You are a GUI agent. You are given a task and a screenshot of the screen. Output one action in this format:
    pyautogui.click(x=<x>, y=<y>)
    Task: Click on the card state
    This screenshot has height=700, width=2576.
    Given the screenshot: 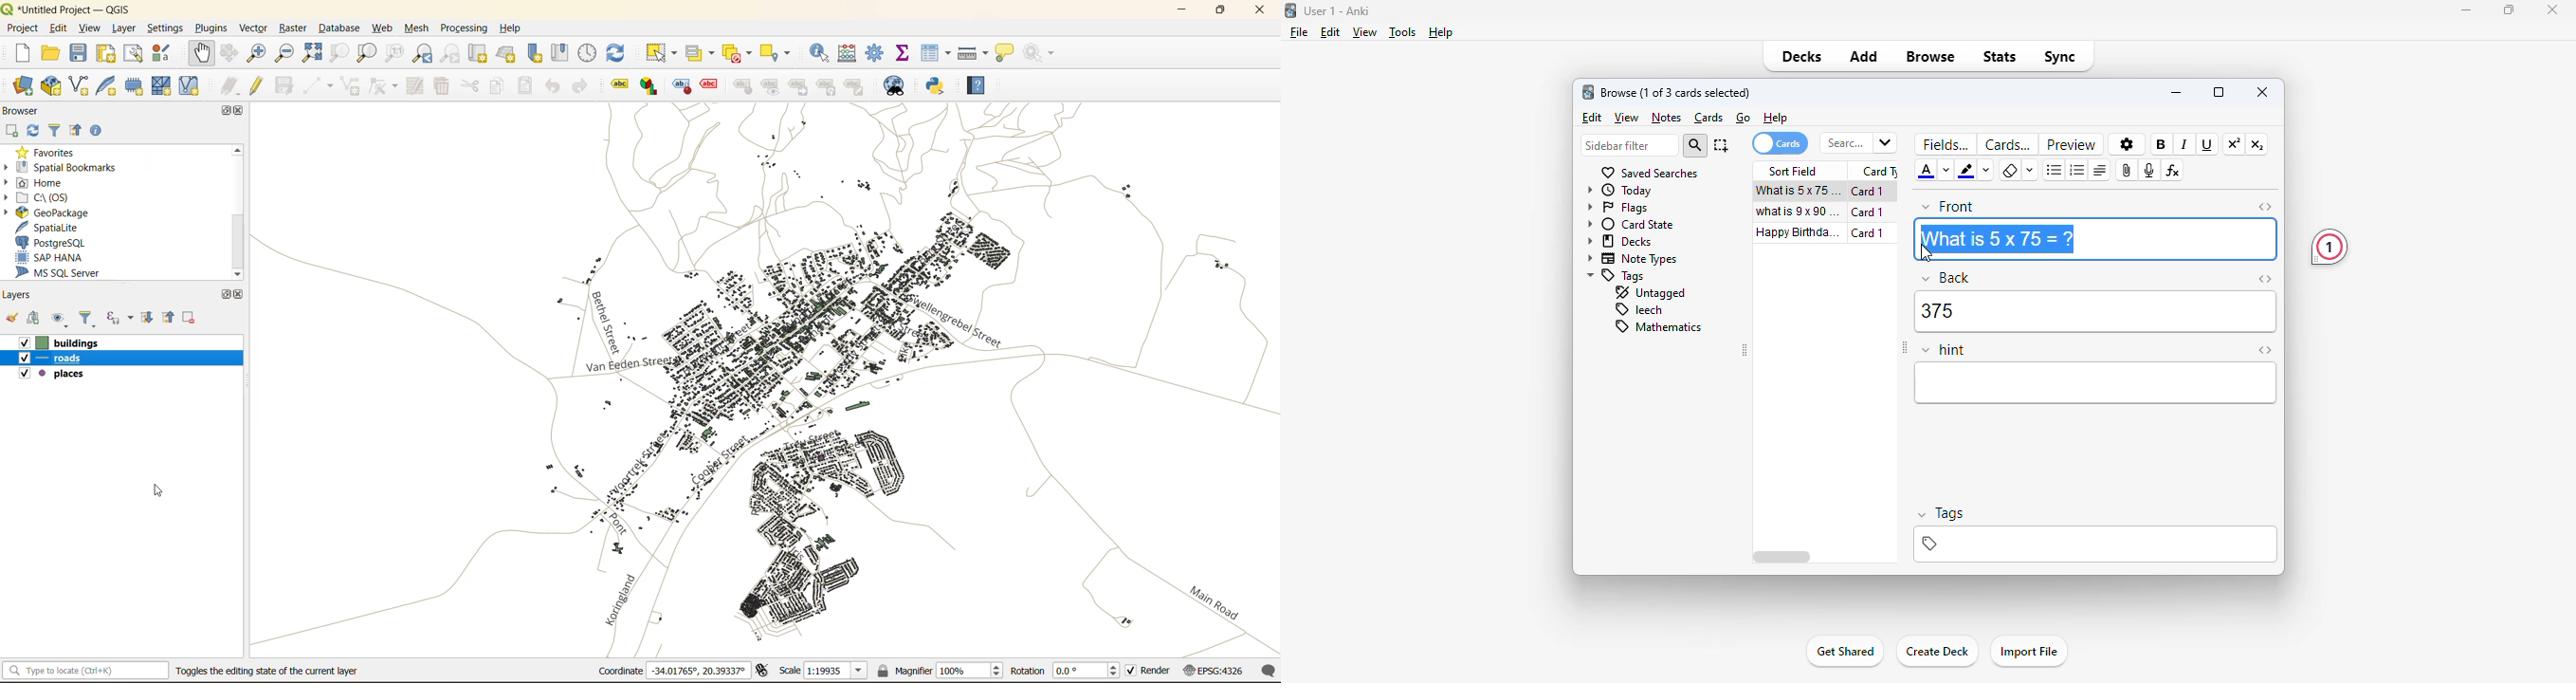 What is the action you would take?
    pyautogui.click(x=1631, y=224)
    